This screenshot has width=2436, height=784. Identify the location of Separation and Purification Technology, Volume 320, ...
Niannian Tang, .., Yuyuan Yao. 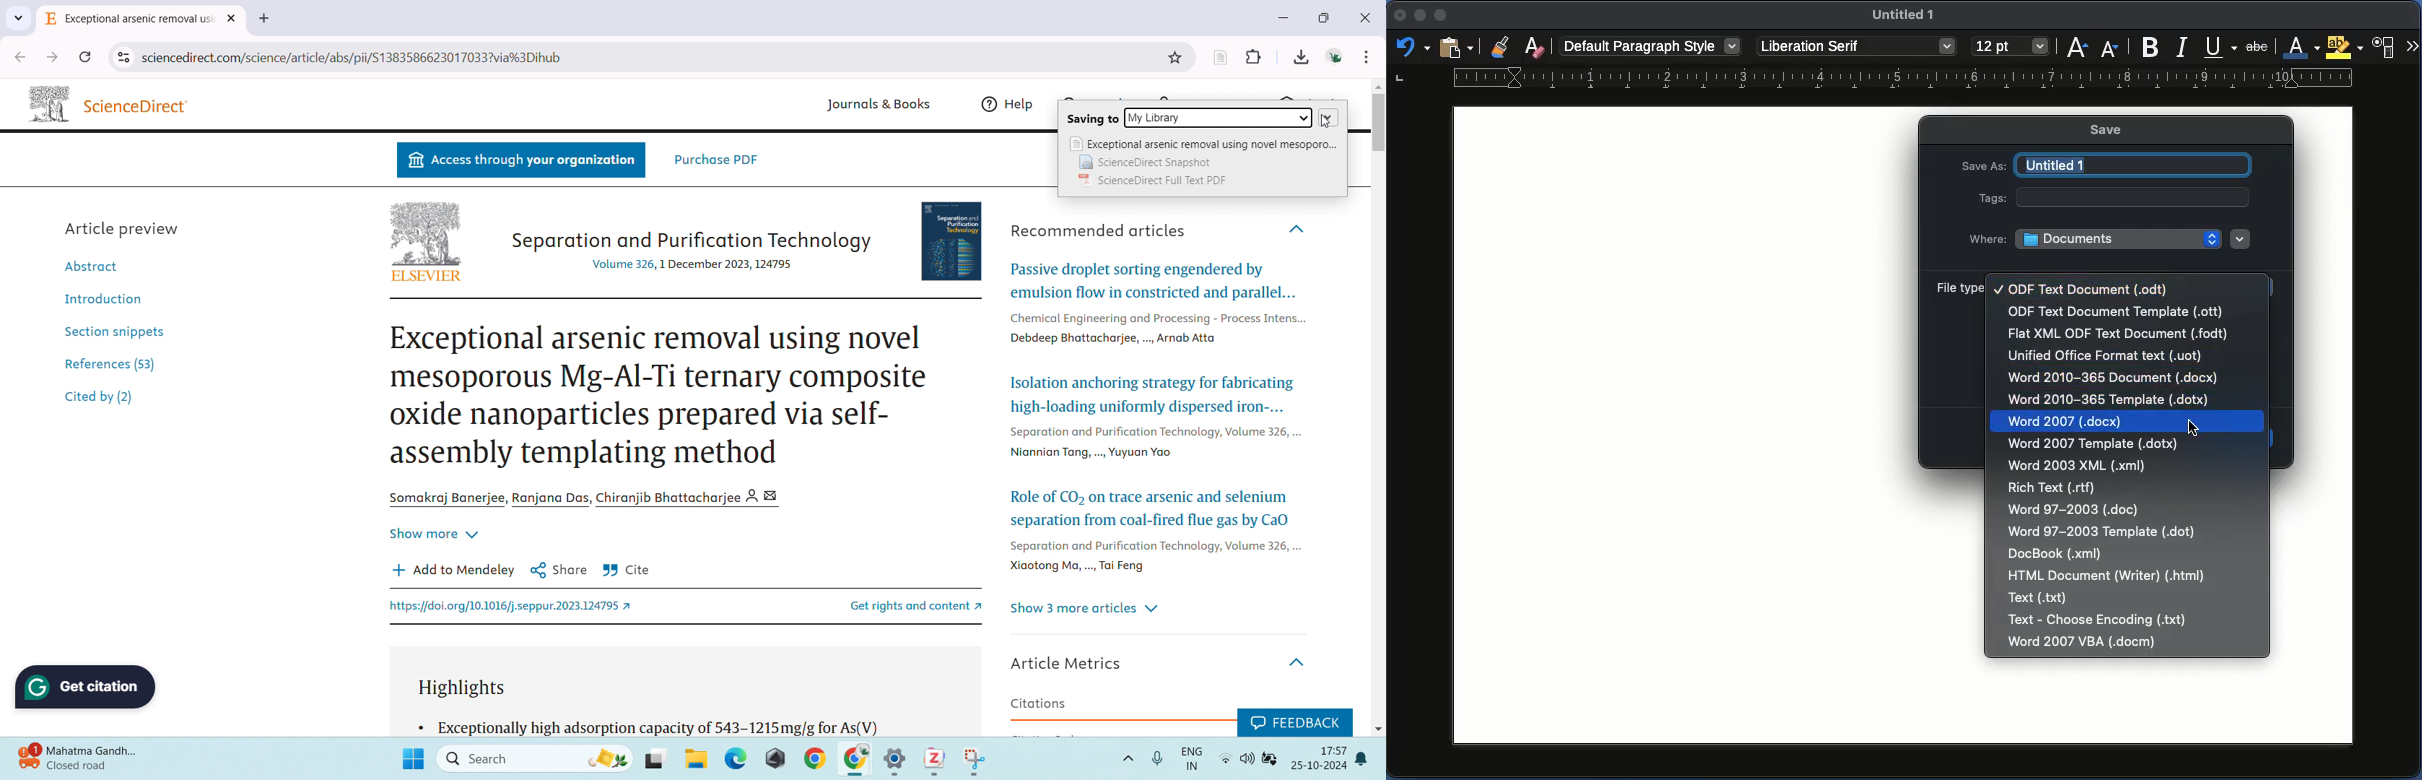
(1156, 444).